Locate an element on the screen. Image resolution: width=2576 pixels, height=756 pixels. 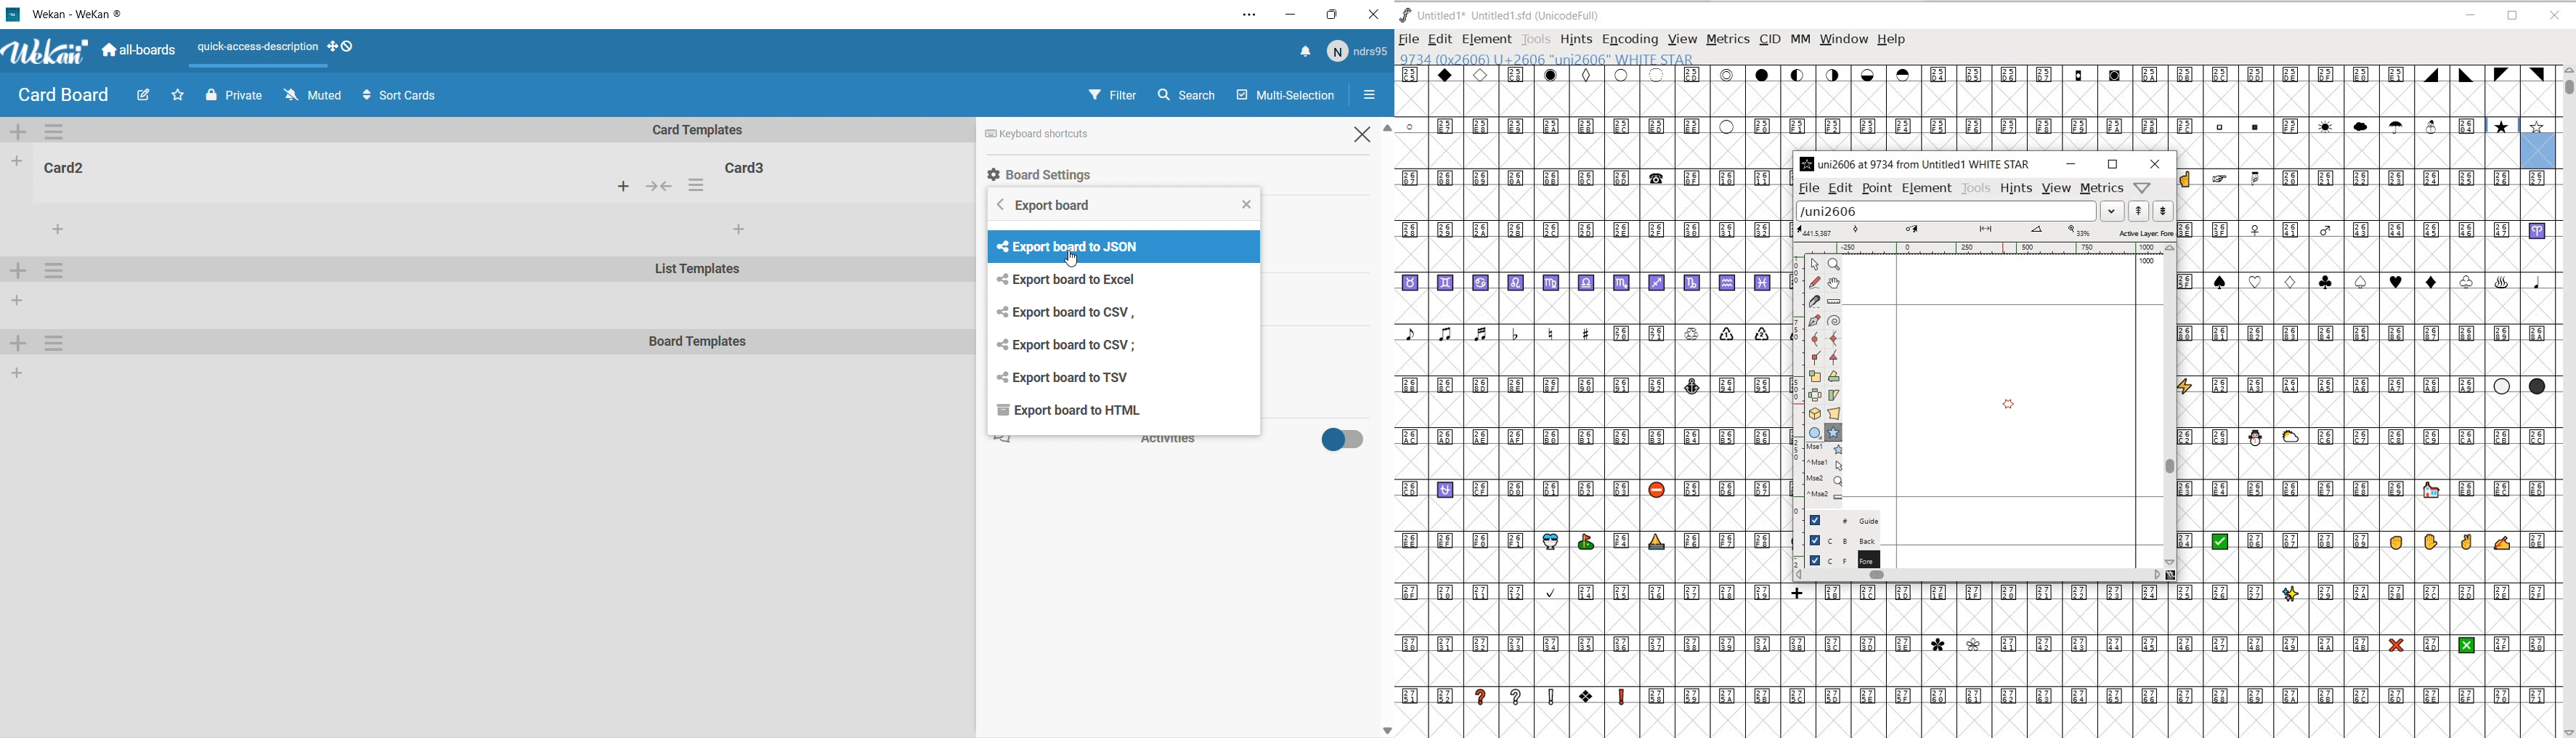
 is located at coordinates (15, 269).